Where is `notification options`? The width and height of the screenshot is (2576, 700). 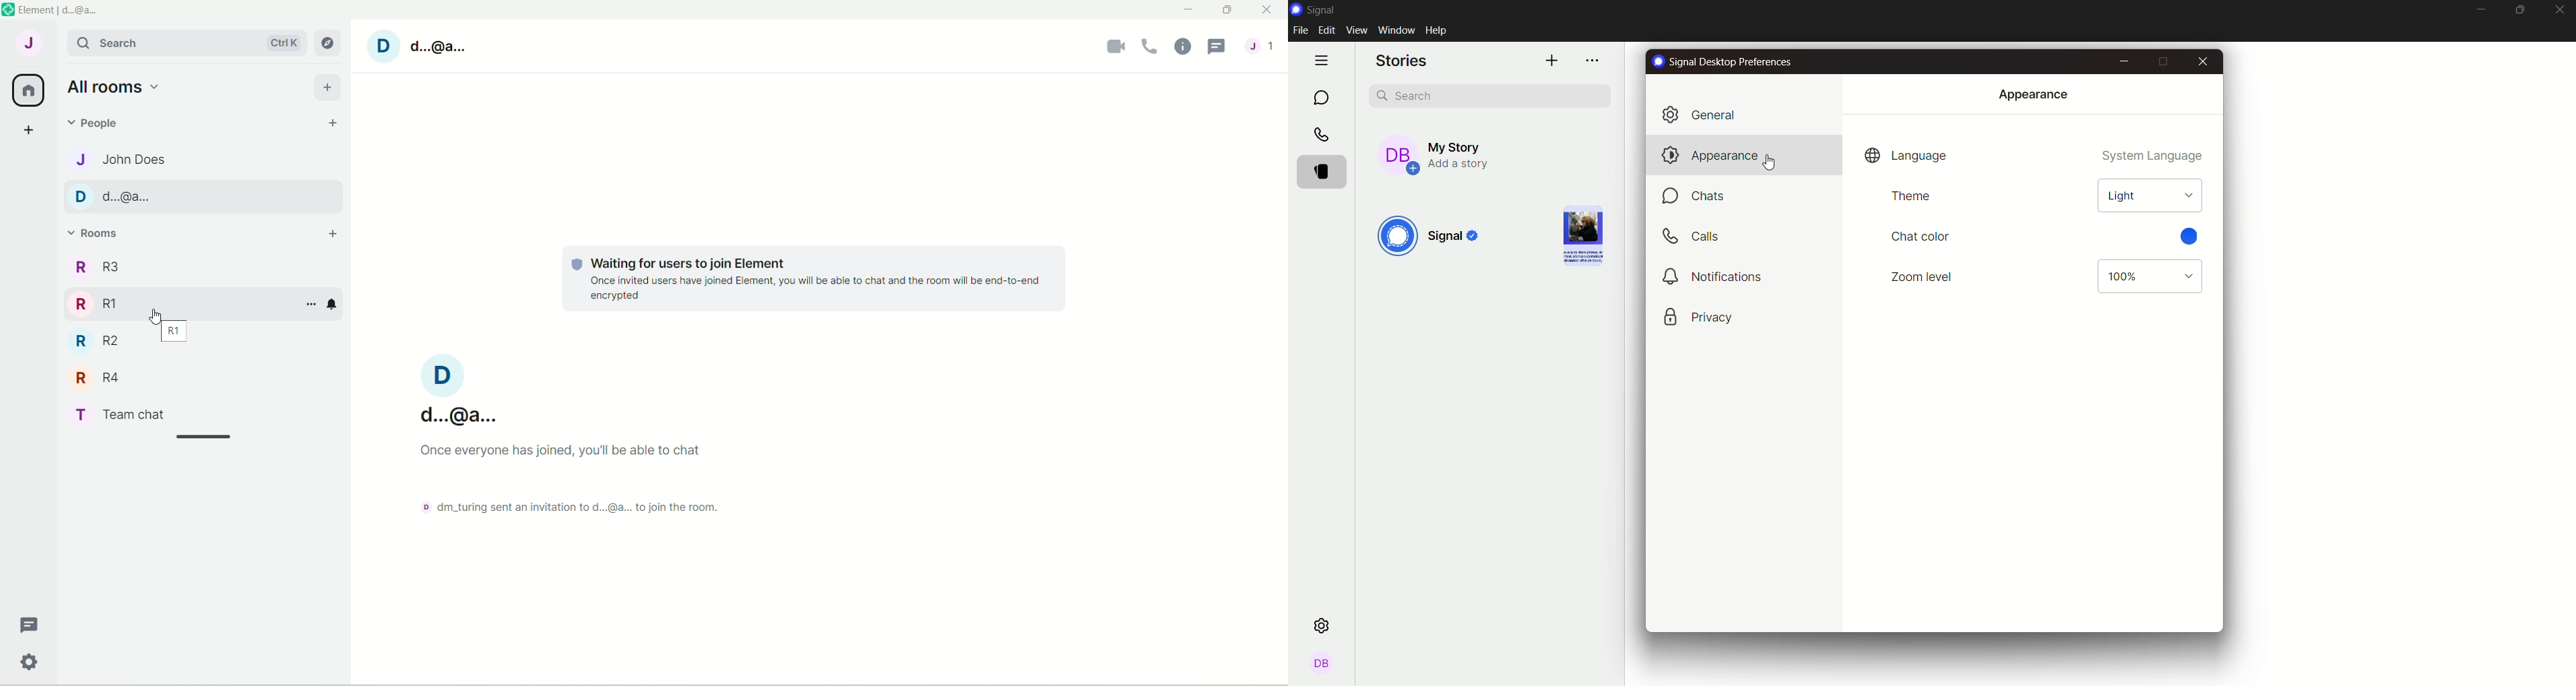 notification options is located at coordinates (335, 306).